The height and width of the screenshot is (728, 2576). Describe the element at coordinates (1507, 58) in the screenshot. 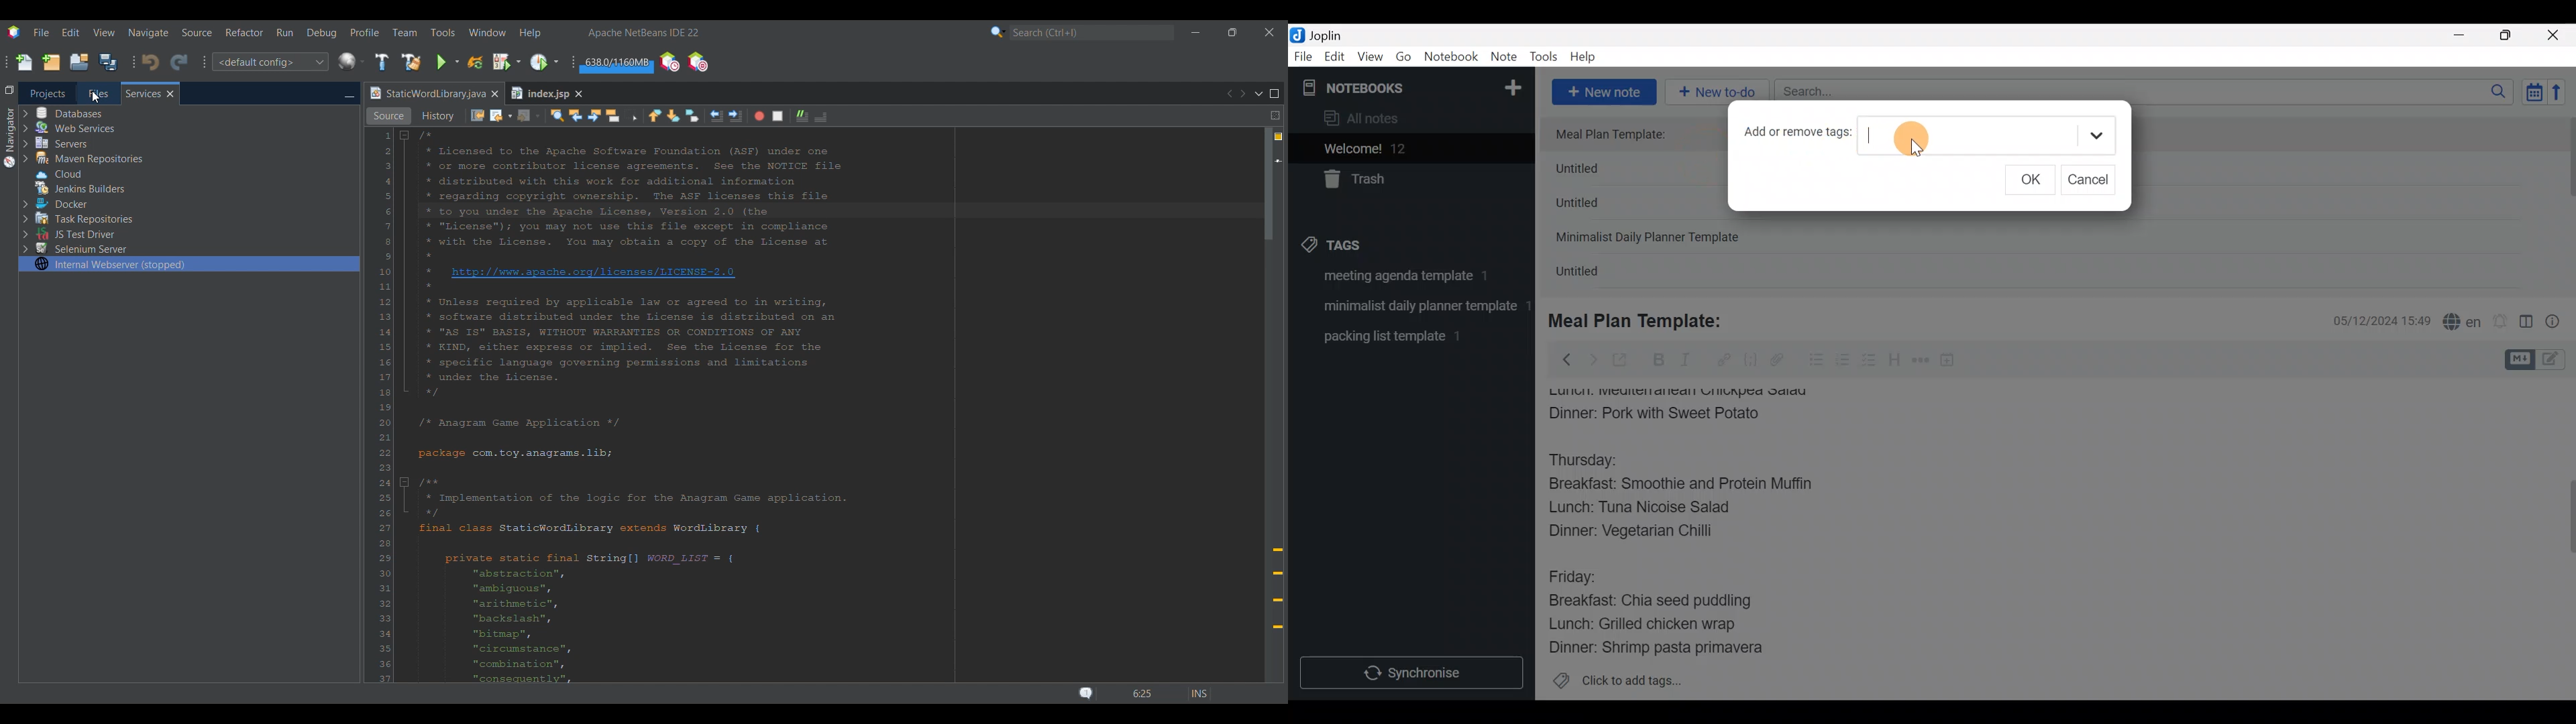

I see `Note` at that location.